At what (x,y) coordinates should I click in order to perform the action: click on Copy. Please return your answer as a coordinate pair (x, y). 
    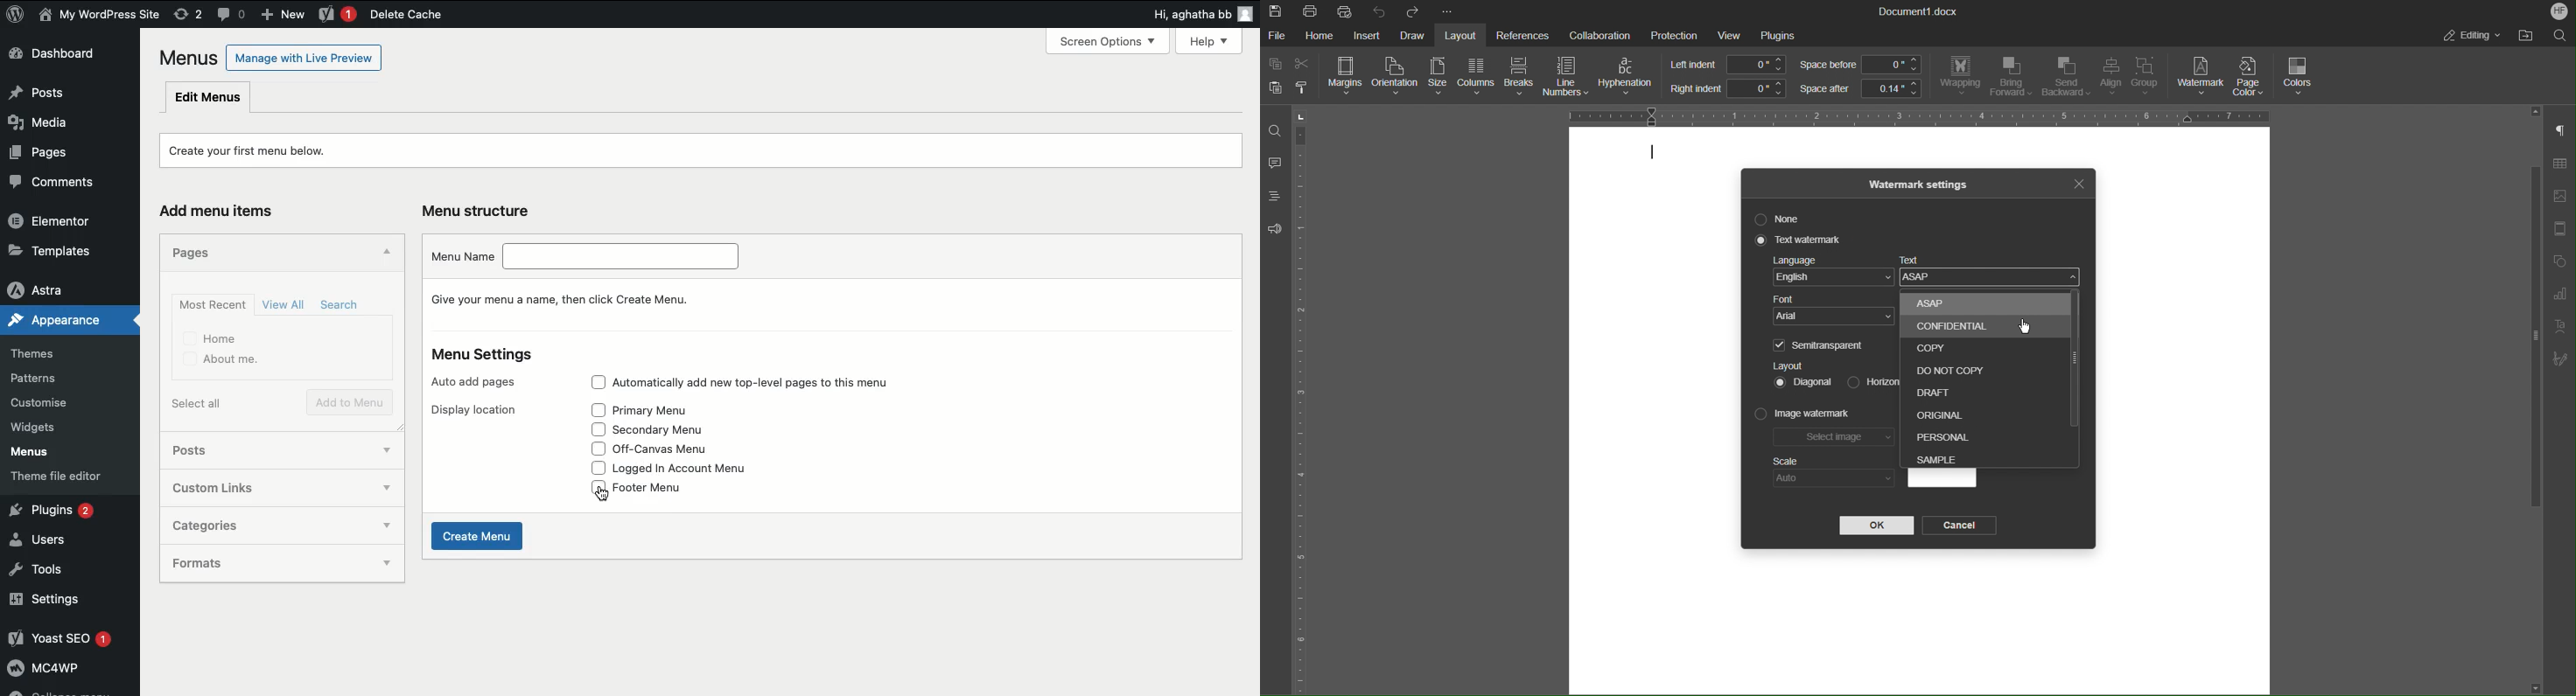
    Looking at the image, I should click on (1928, 347).